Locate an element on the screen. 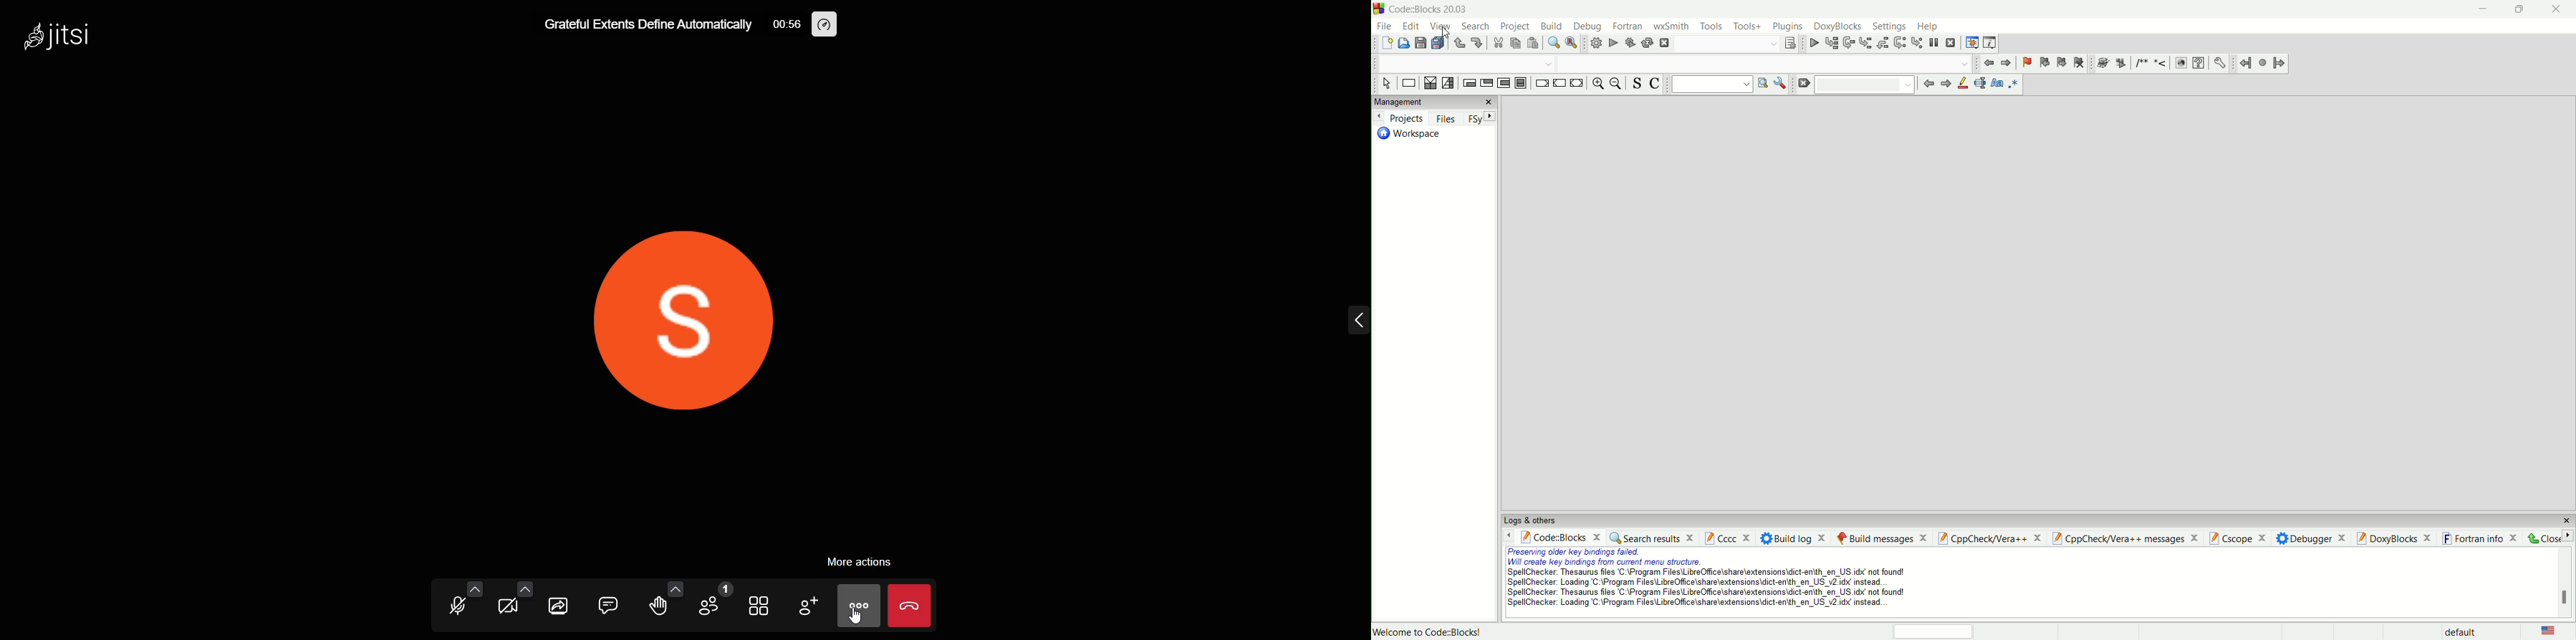 The height and width of the screenshot is (644, 2576). language is located at coordinates (2550, 632).